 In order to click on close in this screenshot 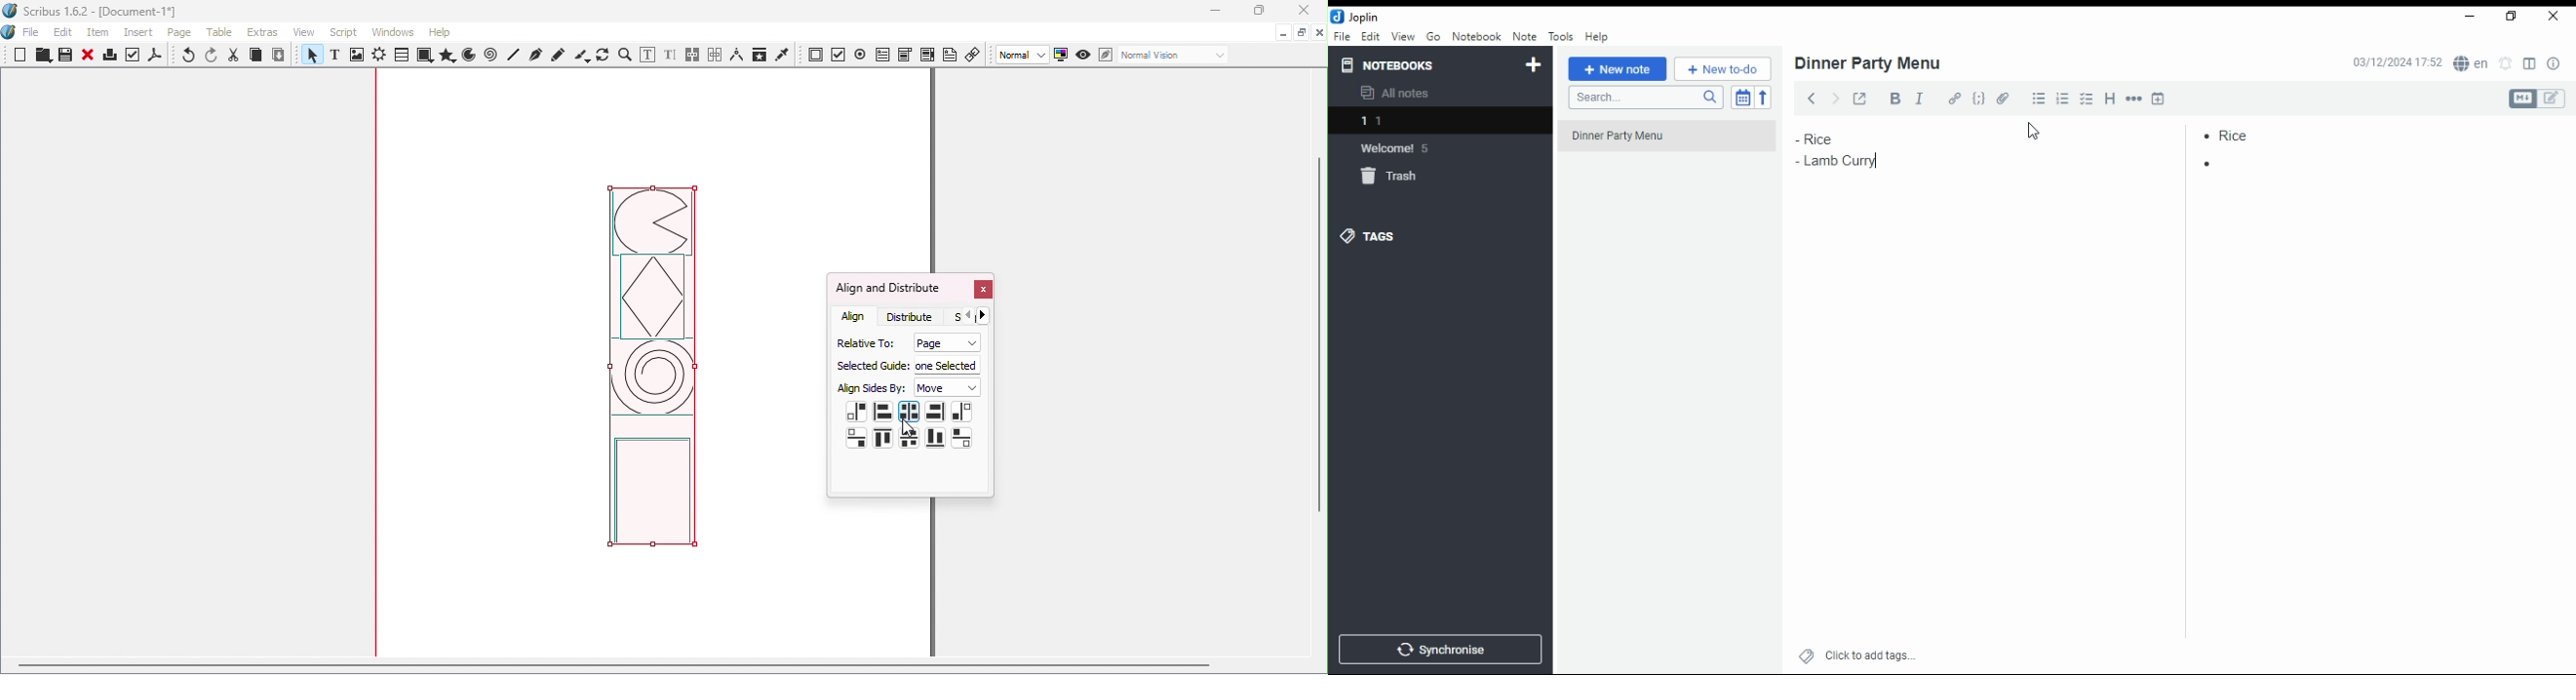, I will do `click(2554, 17)`.